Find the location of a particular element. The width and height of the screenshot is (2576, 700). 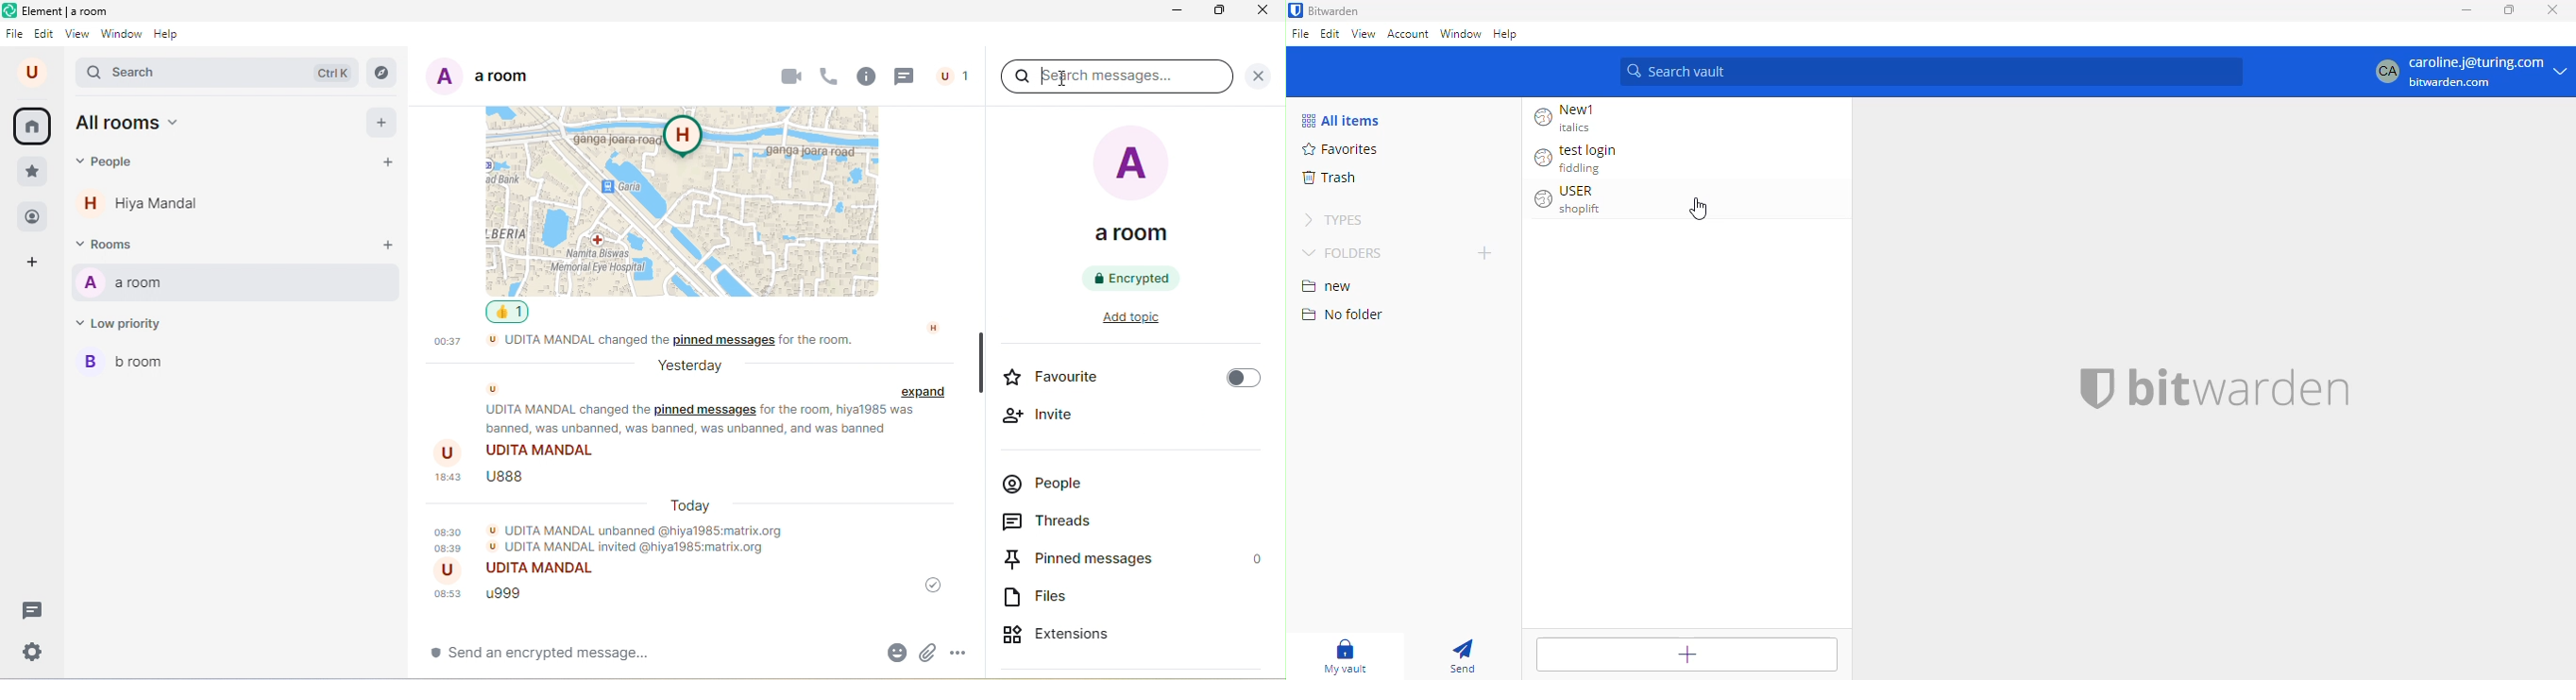

extensions is located at coordinates (1081, 631).